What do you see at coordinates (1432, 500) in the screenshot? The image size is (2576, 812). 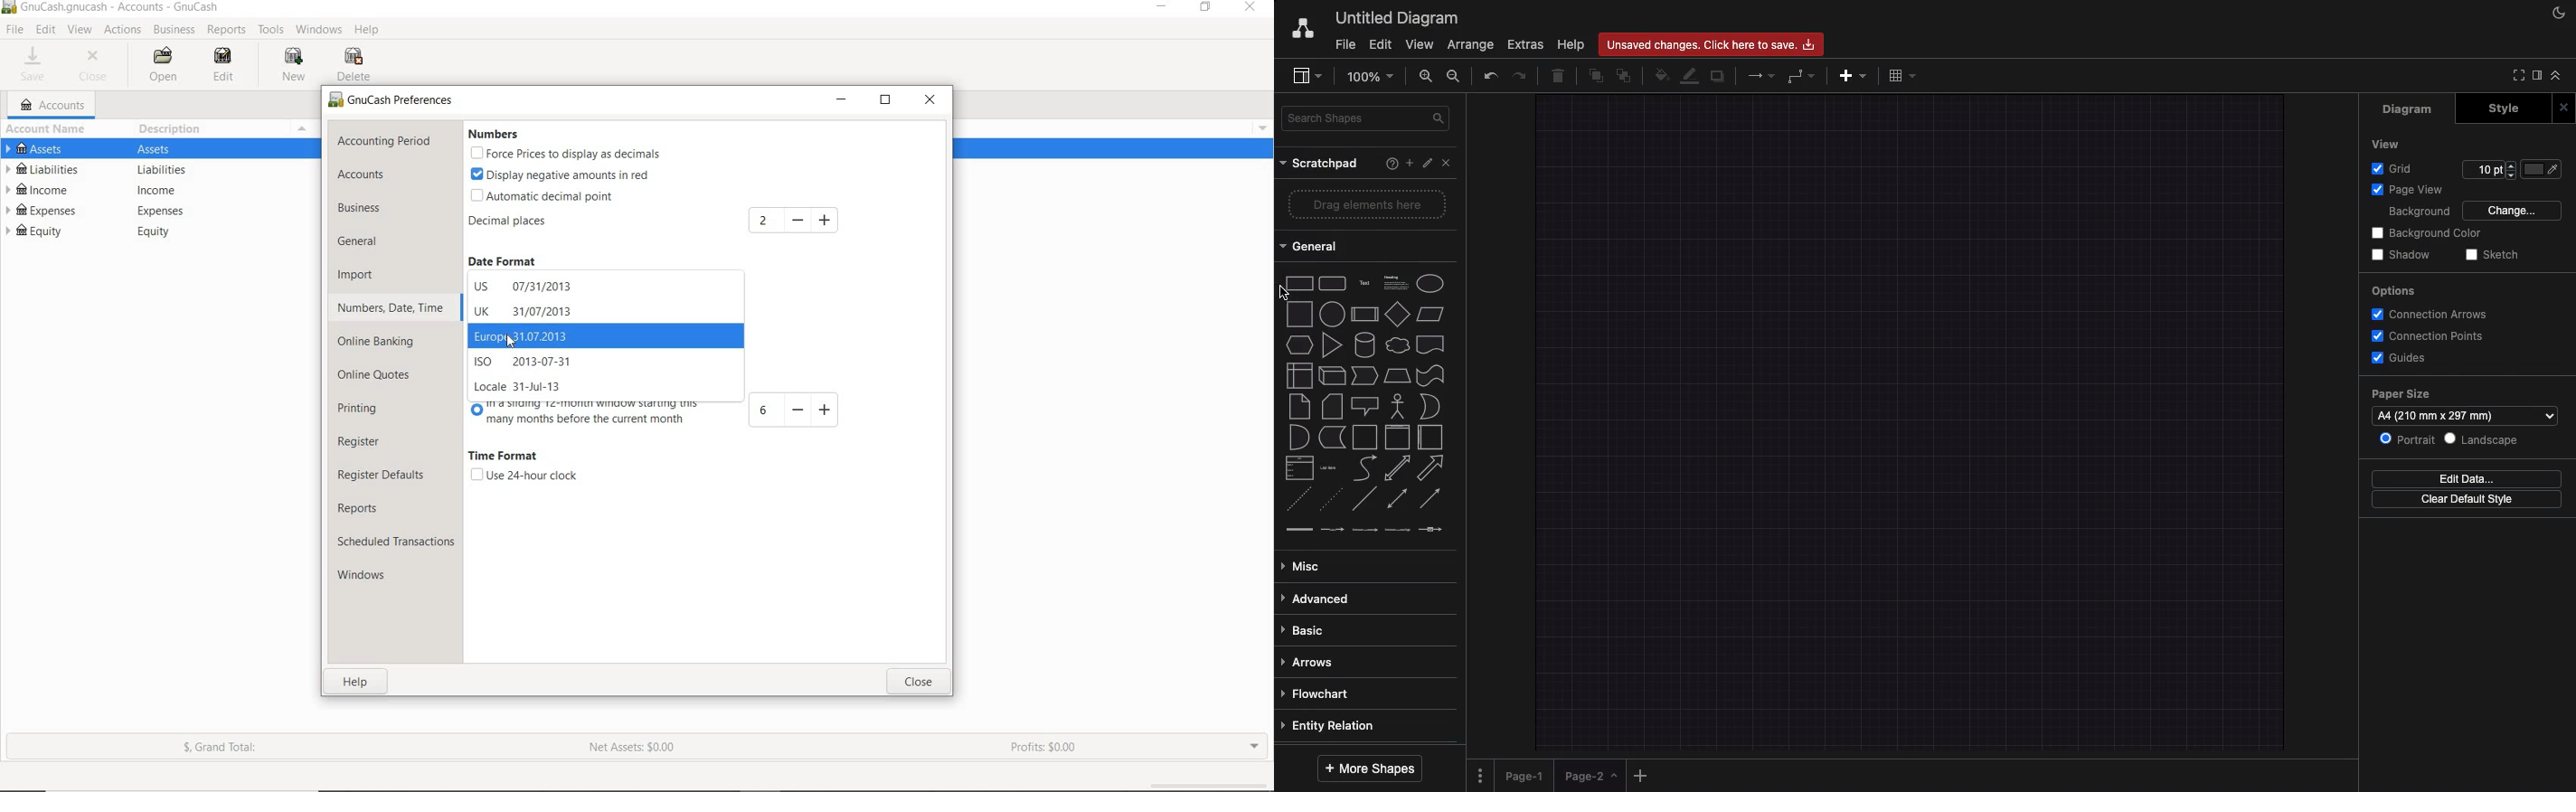 I see `directional connector` at bounding box center [1432, 500].